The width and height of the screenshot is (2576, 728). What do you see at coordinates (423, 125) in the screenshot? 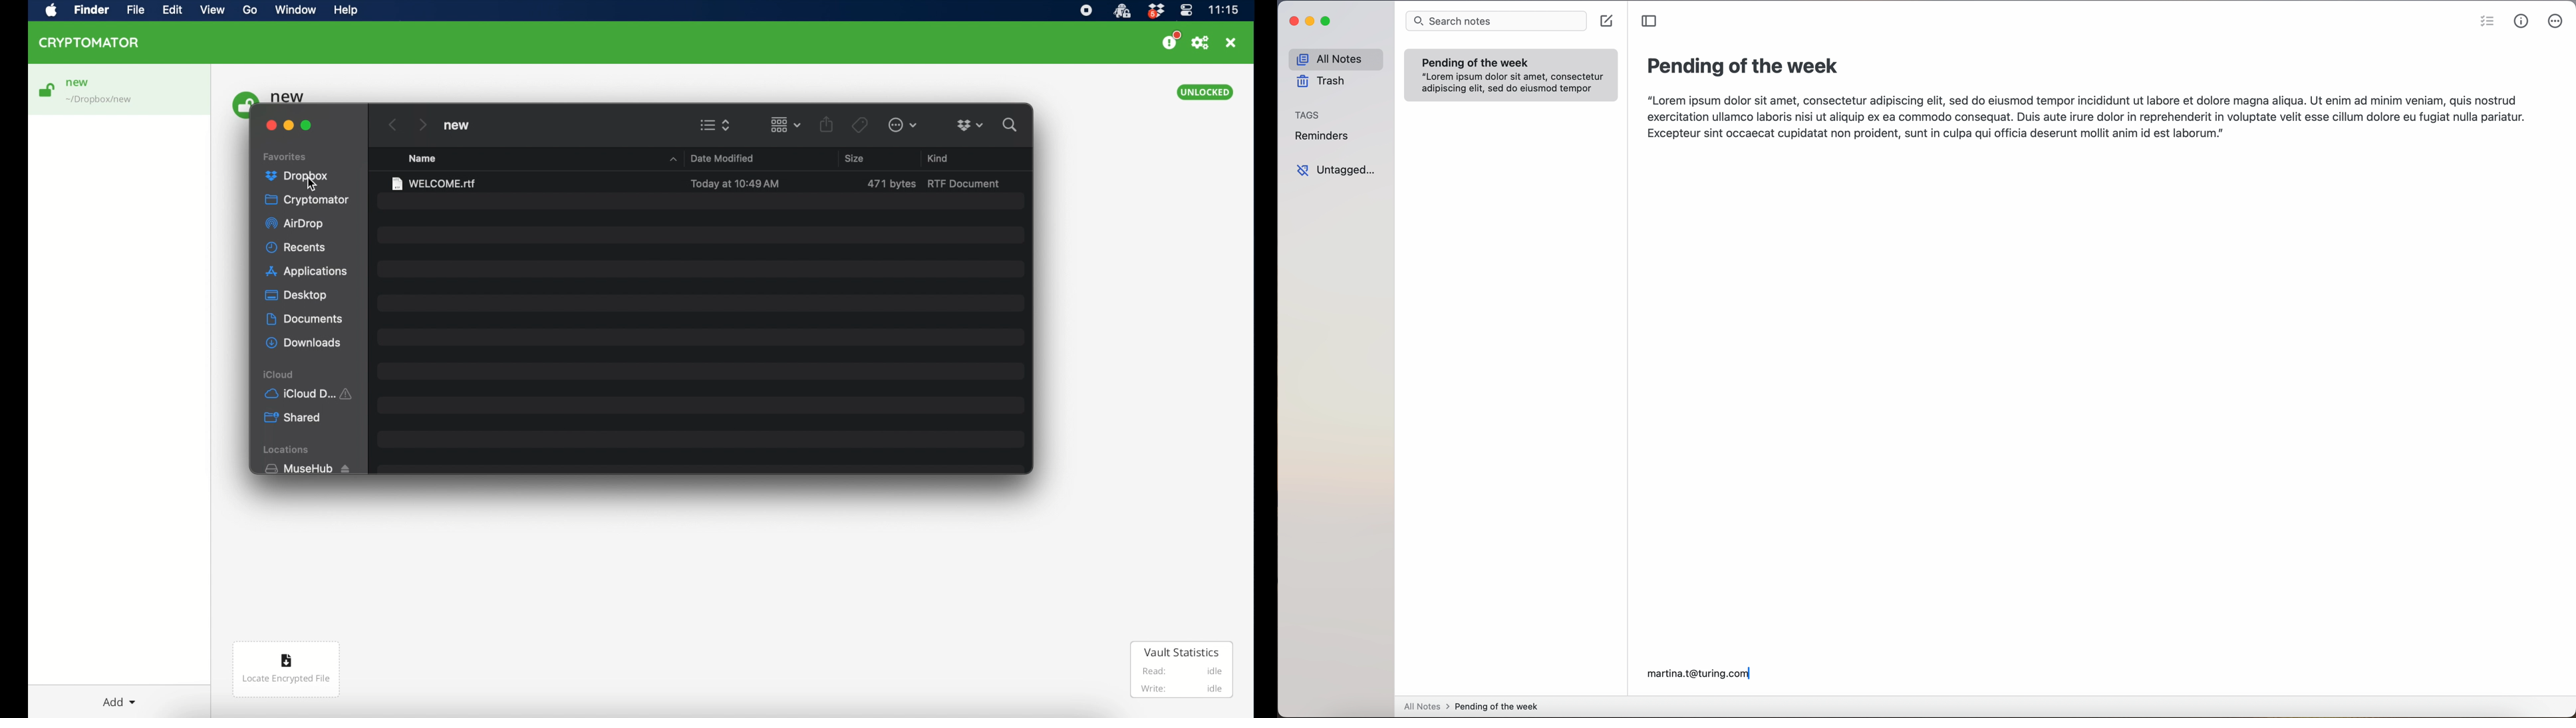
I see `next` at bounding box center [423, 125].